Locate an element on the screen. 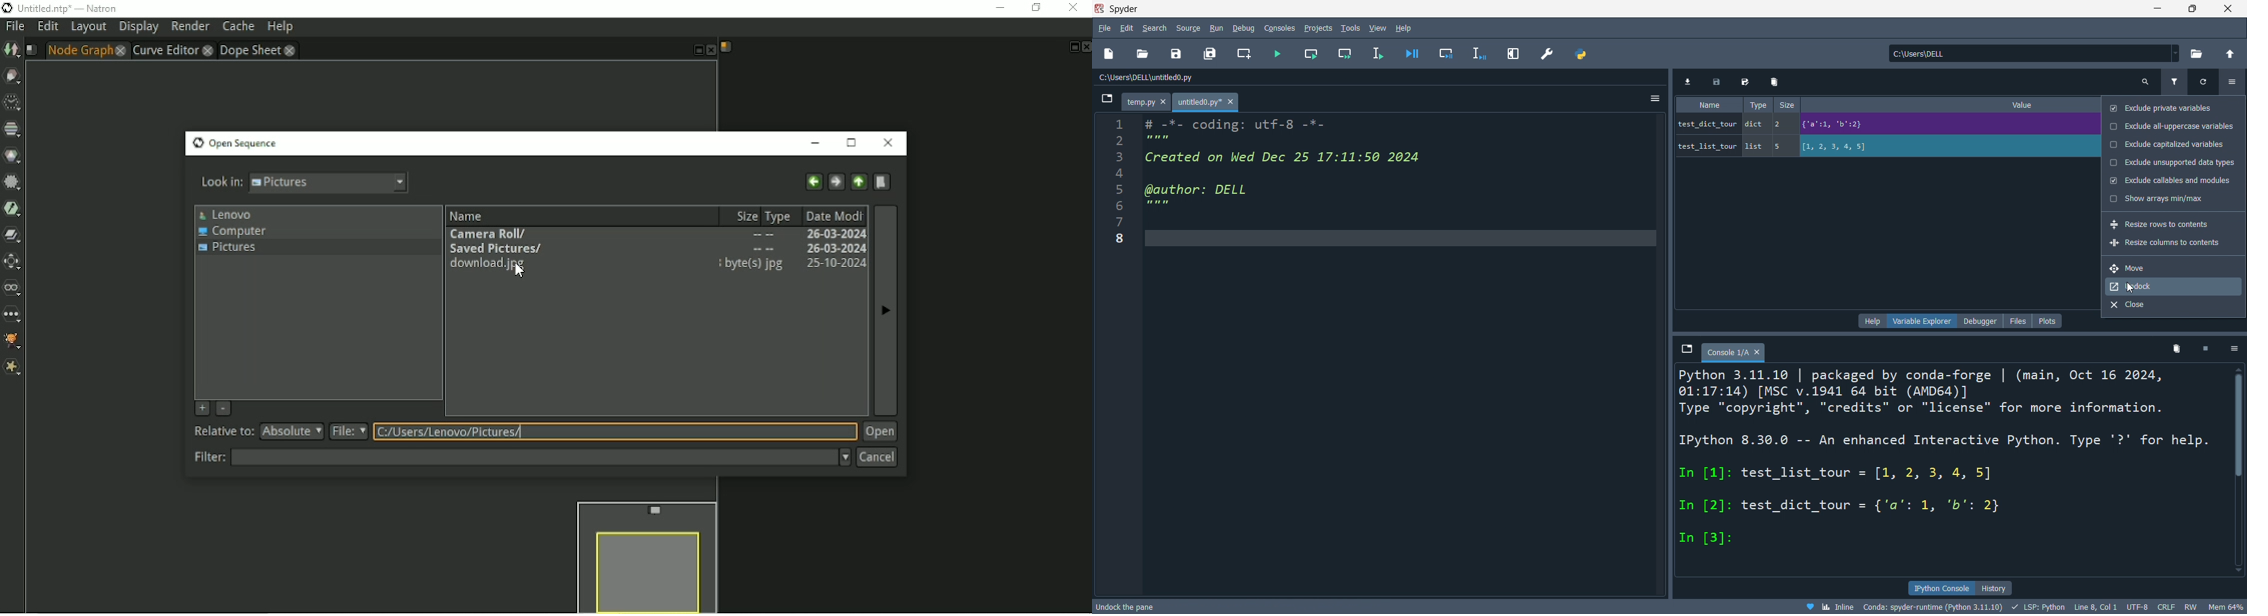 The width and height of the screenshot is (2268, 616). exclude private variables is located at coordinates (2172, 108).